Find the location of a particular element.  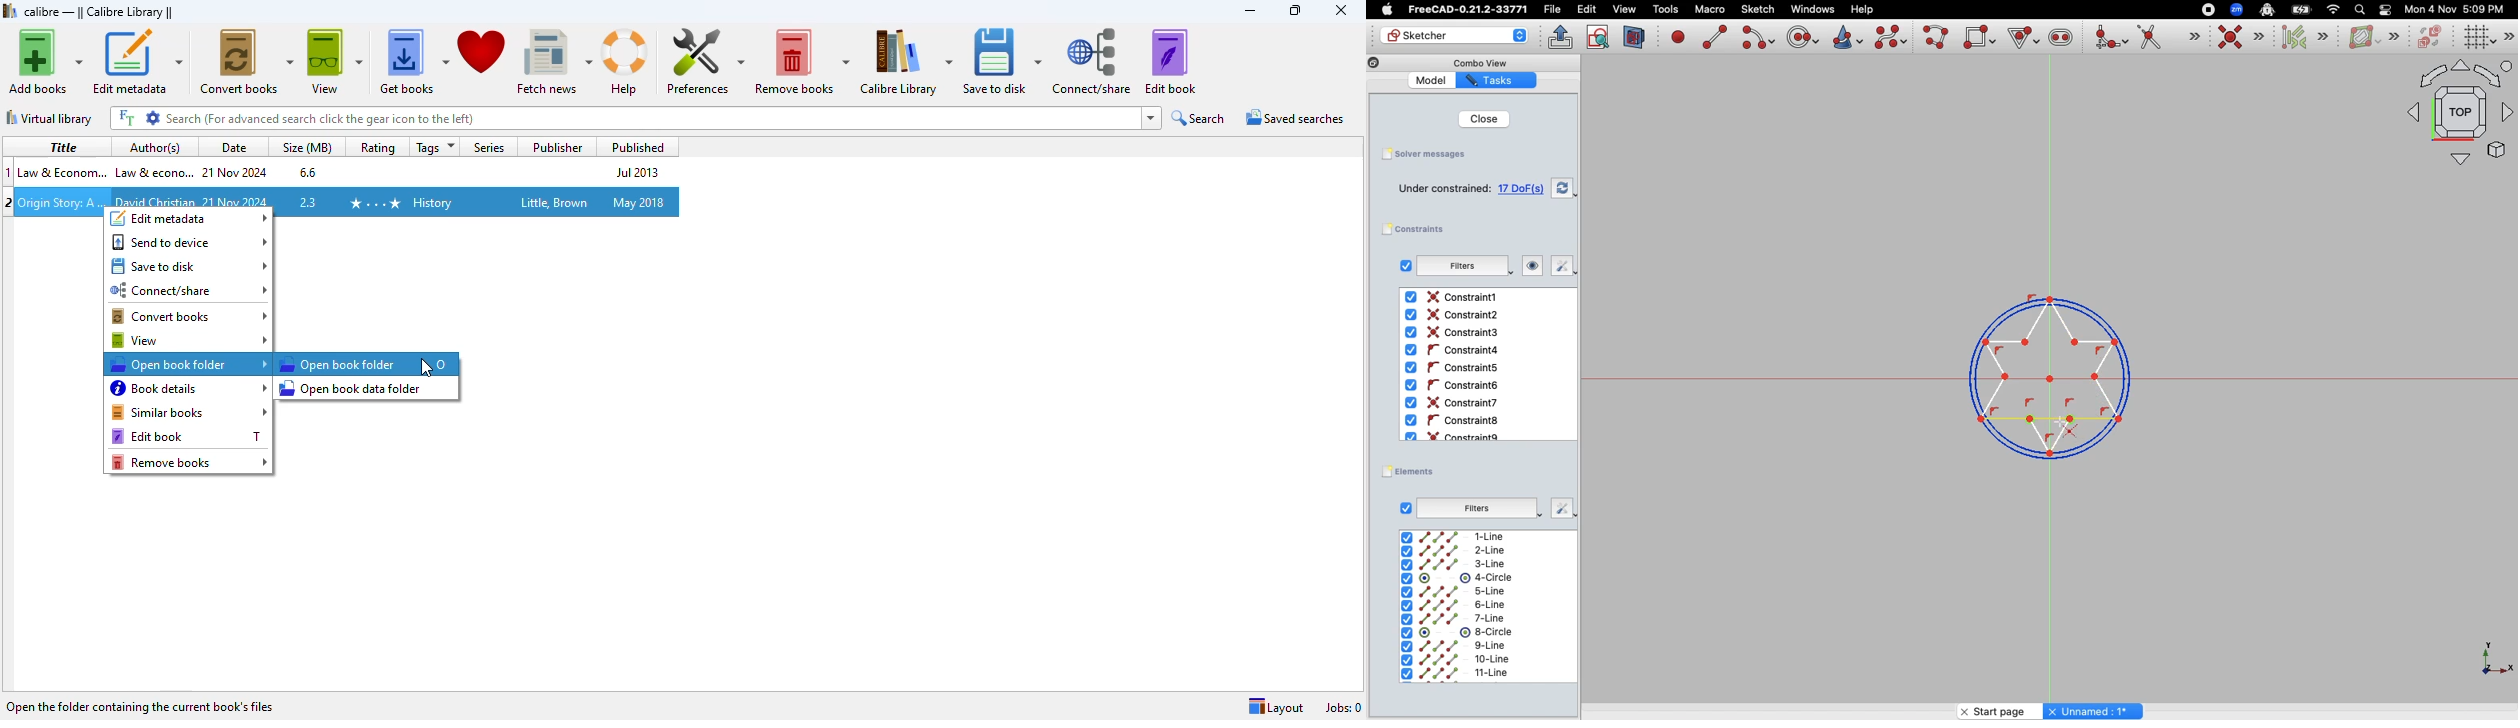

Tasks is located at coordinates (1496, 81).